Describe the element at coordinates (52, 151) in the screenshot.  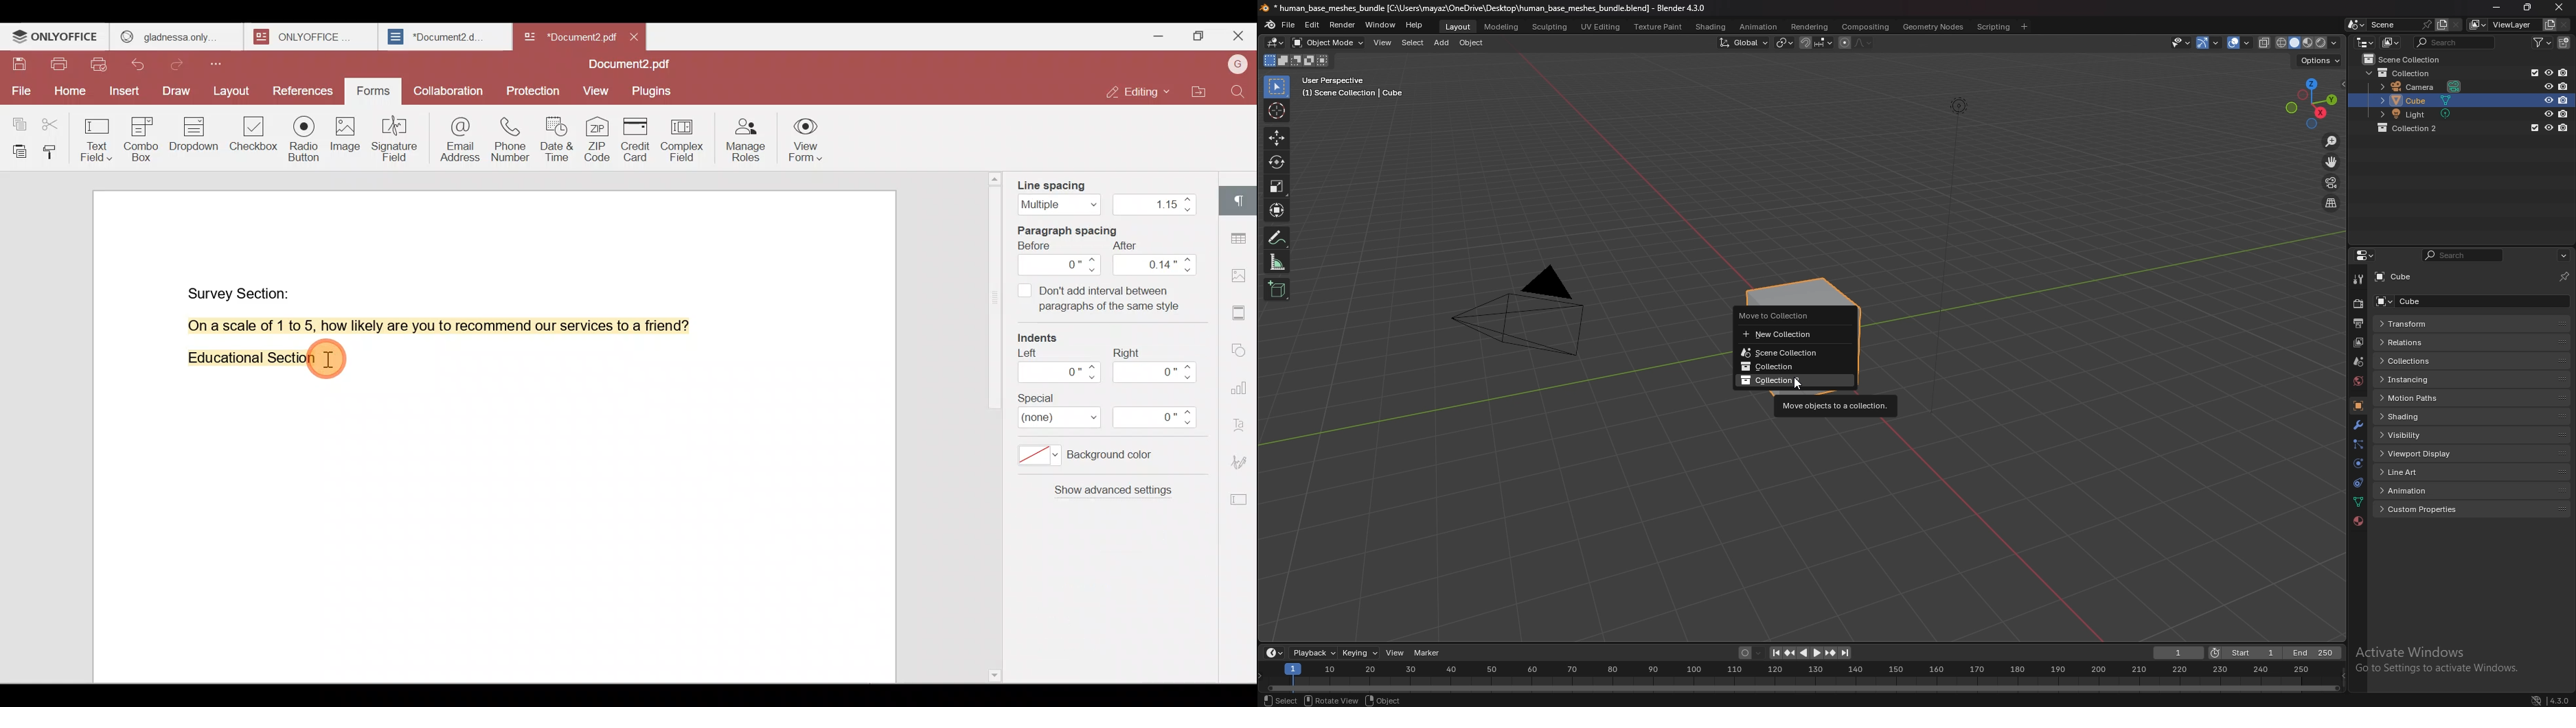
I see `Copy style` at that location.